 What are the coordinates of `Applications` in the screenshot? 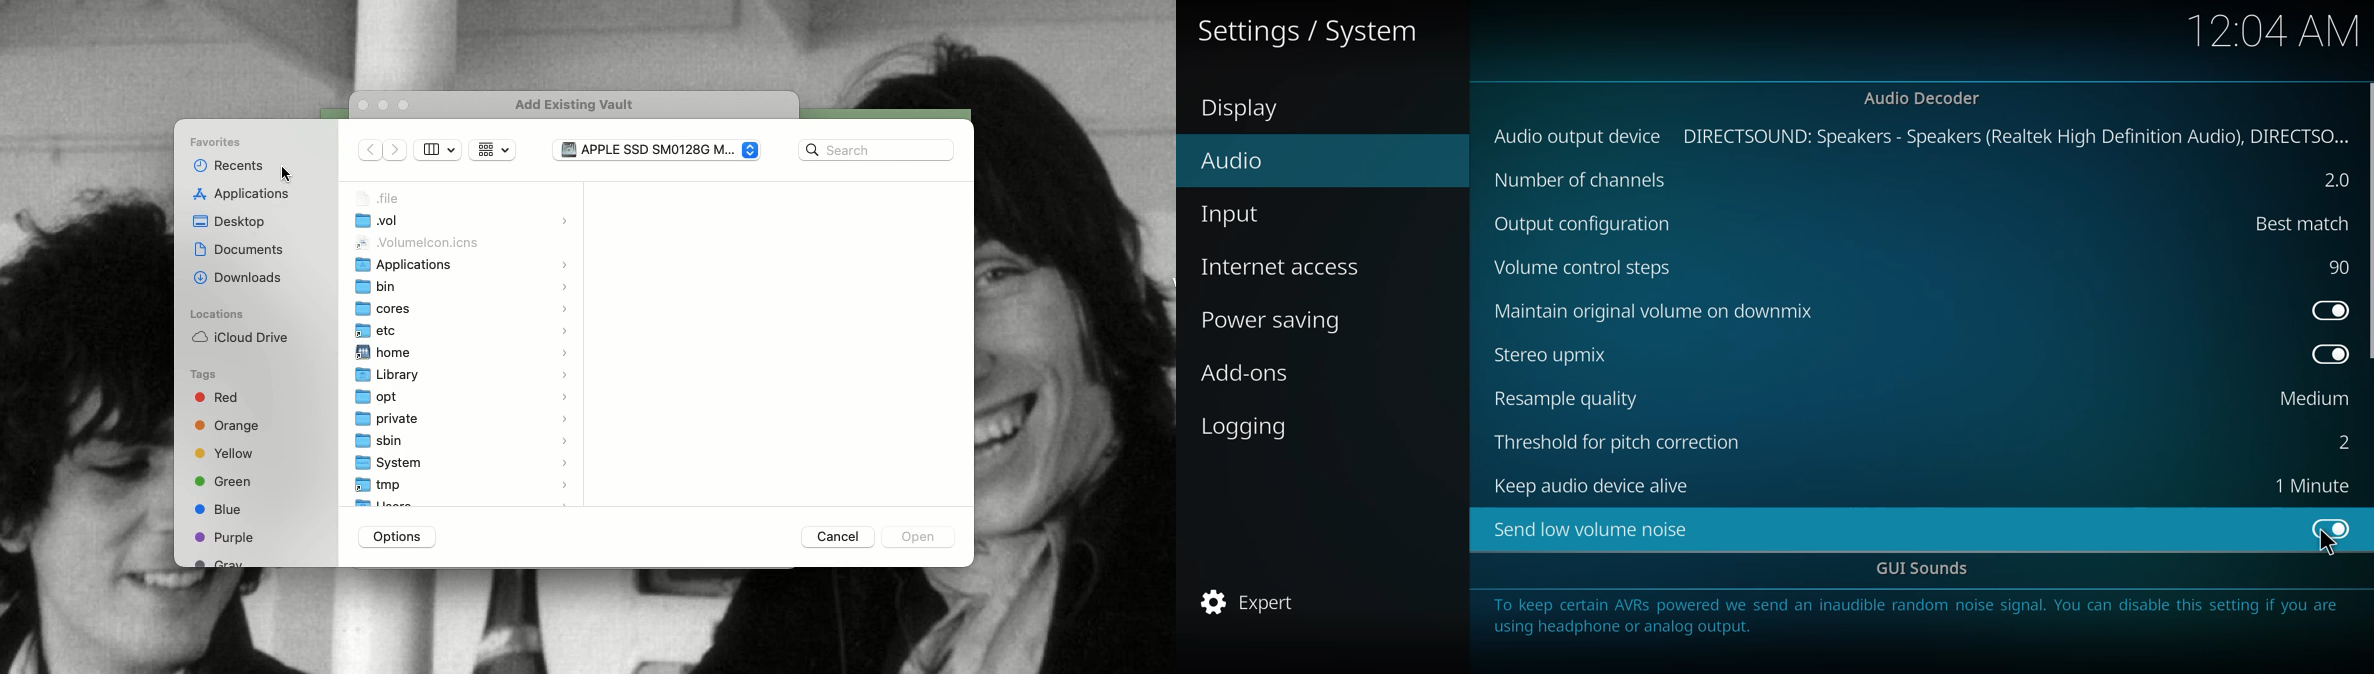 It's located at (462, 263).